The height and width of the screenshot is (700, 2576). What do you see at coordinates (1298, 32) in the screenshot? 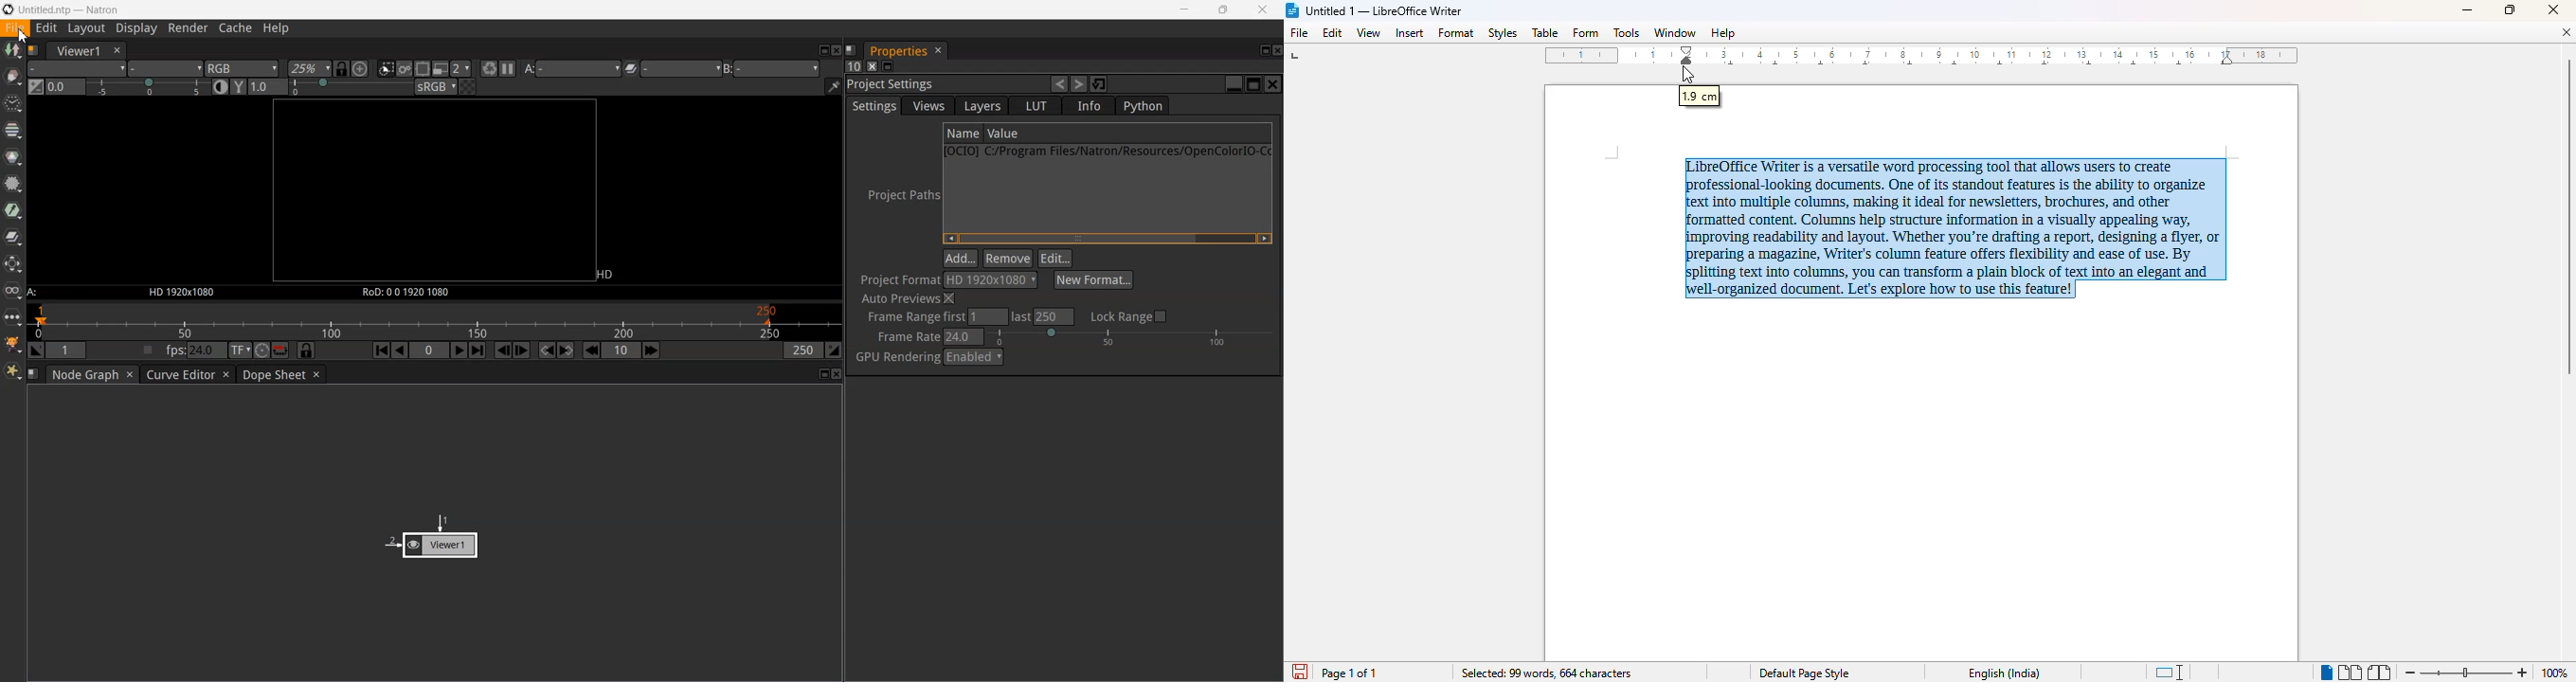
I see `file` at bounding box center [1298, 32].